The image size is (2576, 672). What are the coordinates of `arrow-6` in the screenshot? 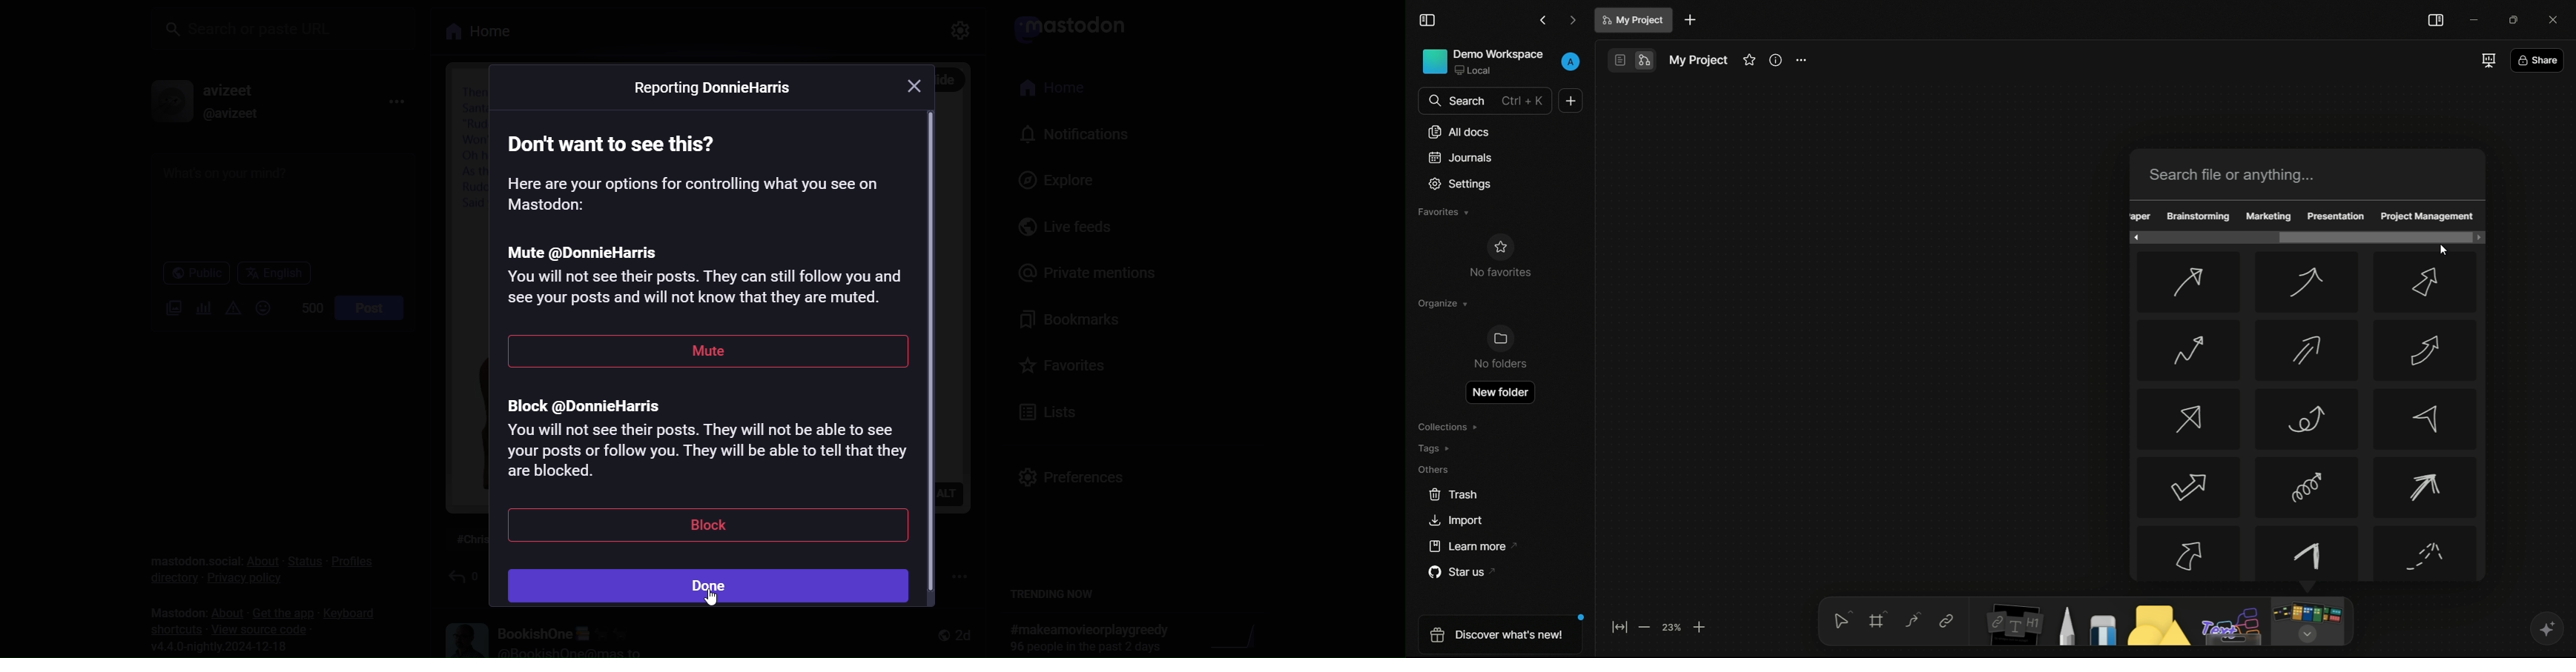 It's located at (2427, 349).